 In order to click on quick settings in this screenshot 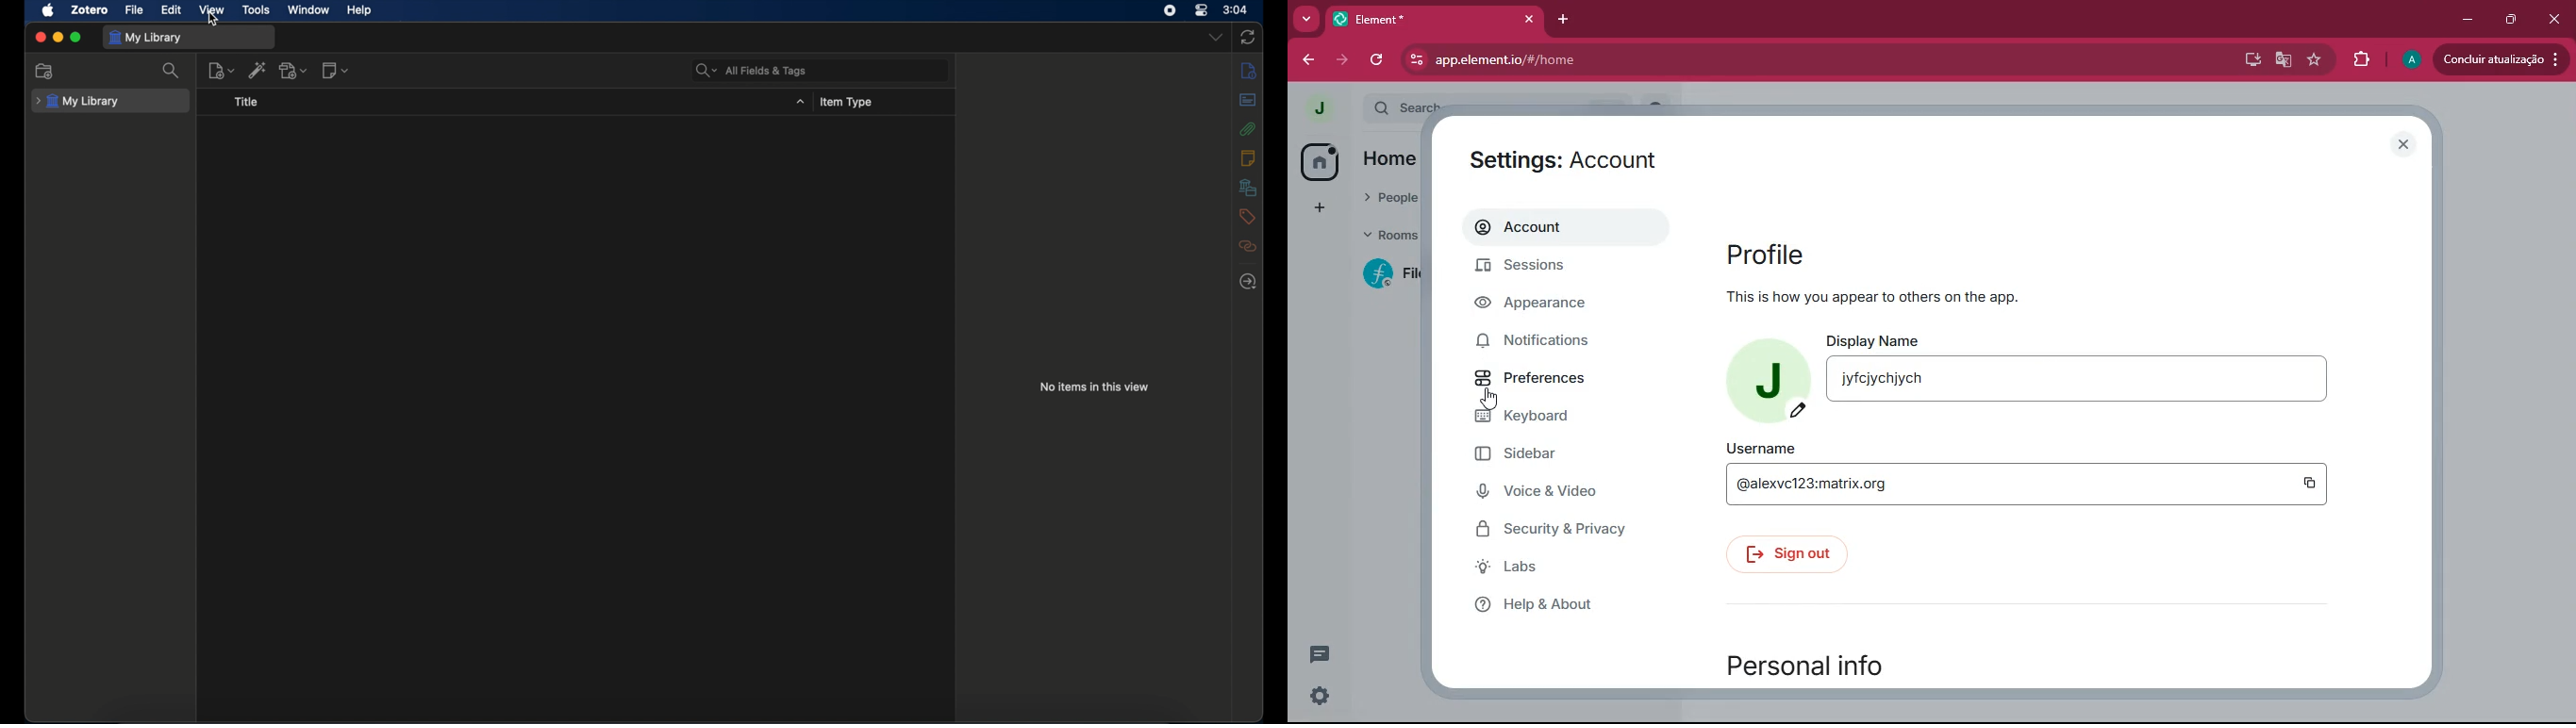, I will do `click(1321, 695)`.